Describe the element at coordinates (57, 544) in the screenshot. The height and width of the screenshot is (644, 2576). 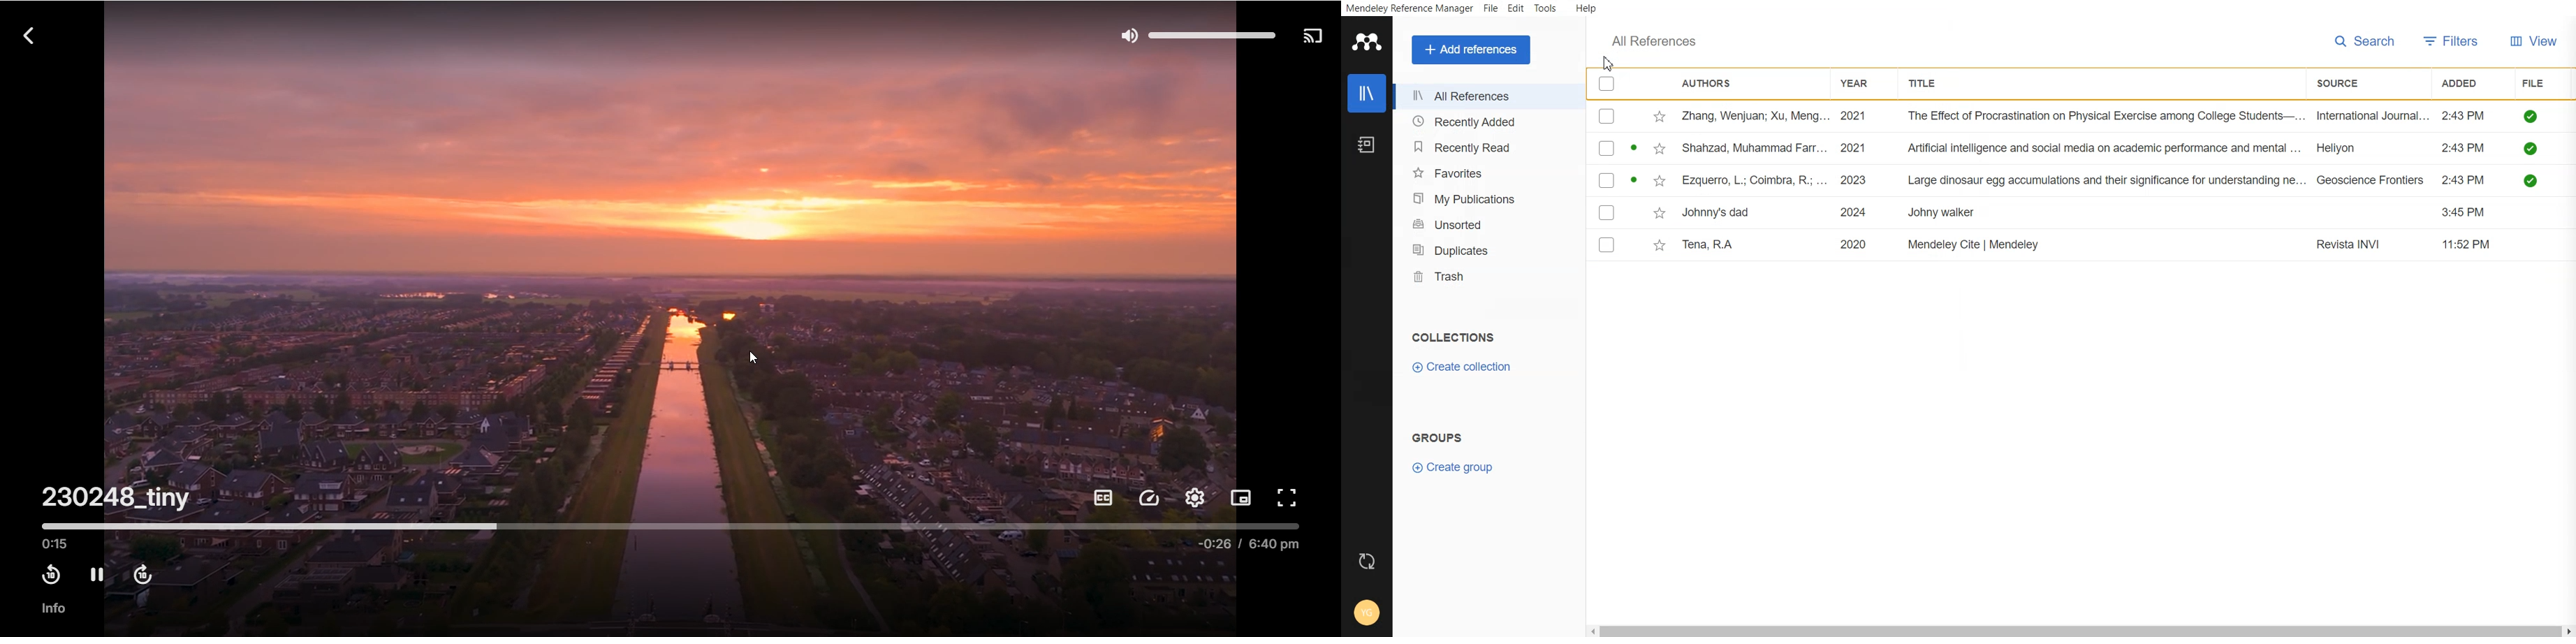
I see `played time 0:15` at that location.